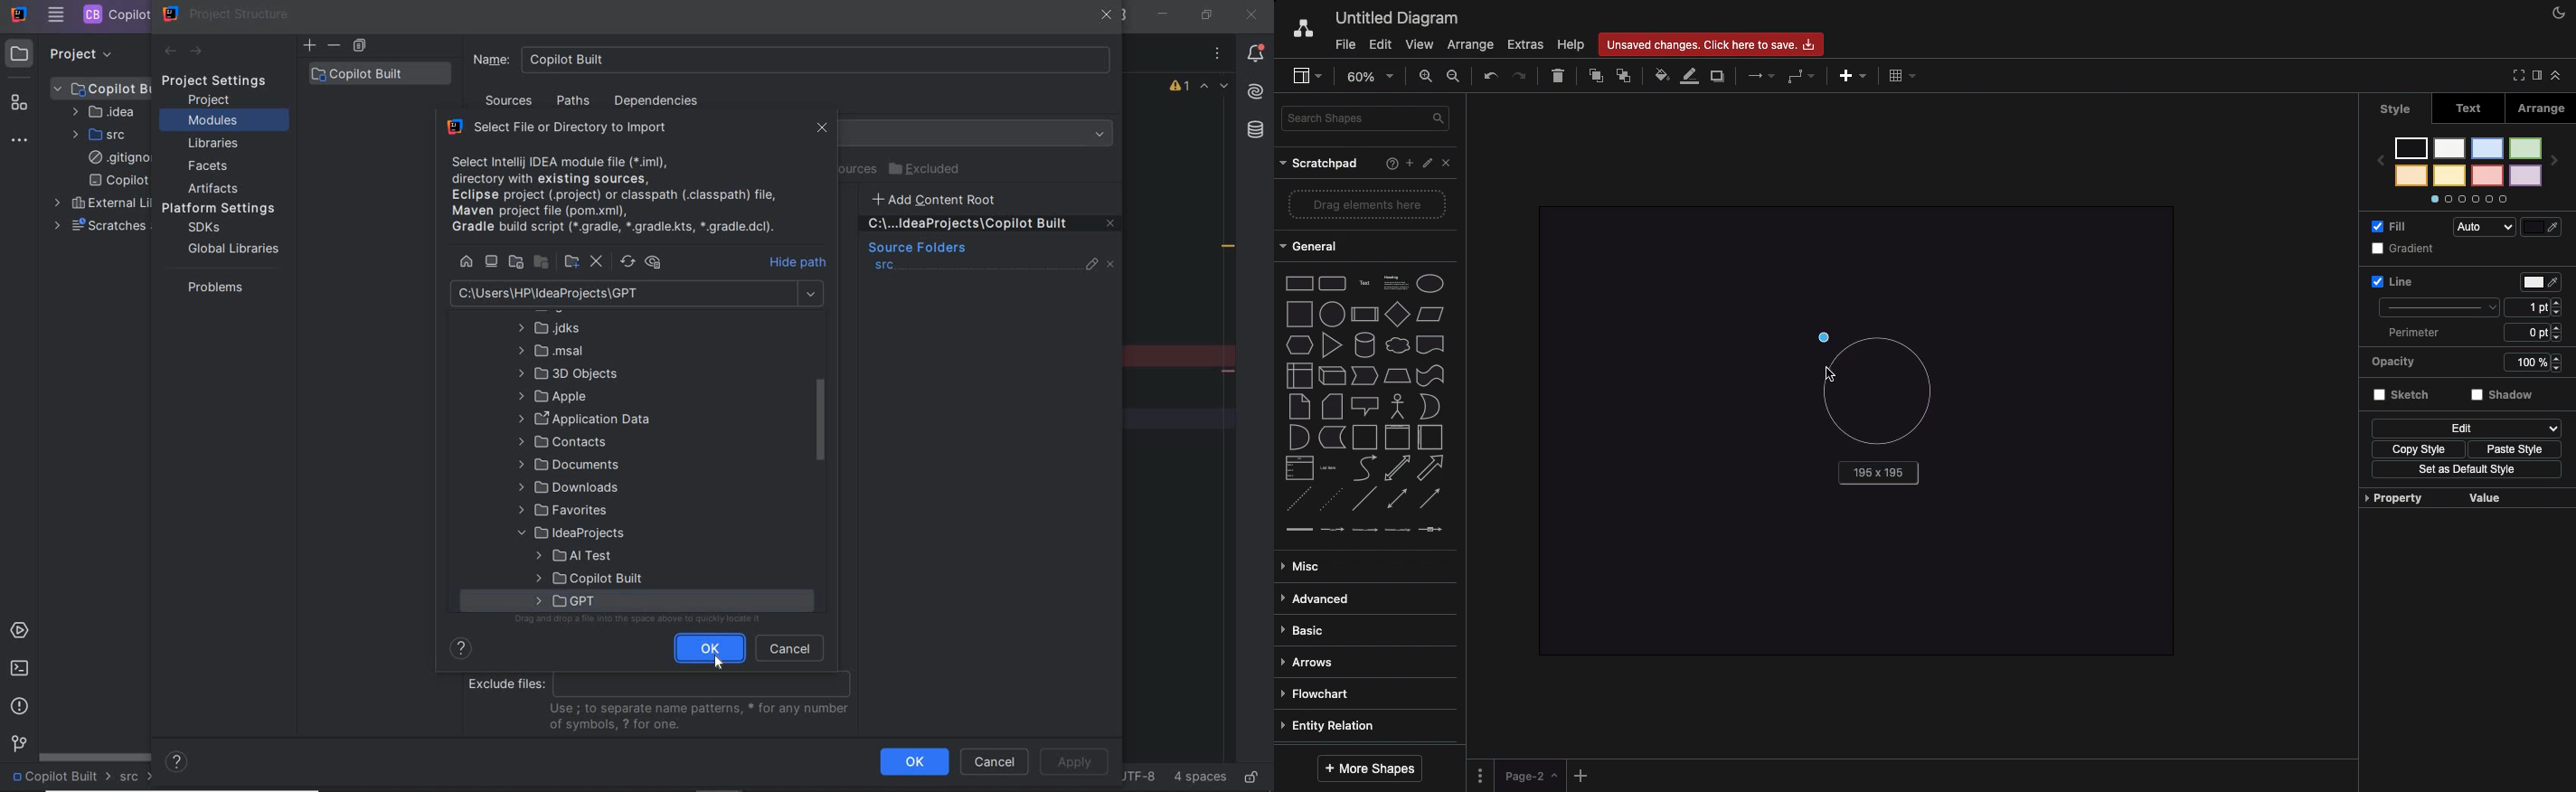 The image size is (2576, 812). Describe the element at coordinates (21, 105) in the screenshot. I see `structure` at that location.